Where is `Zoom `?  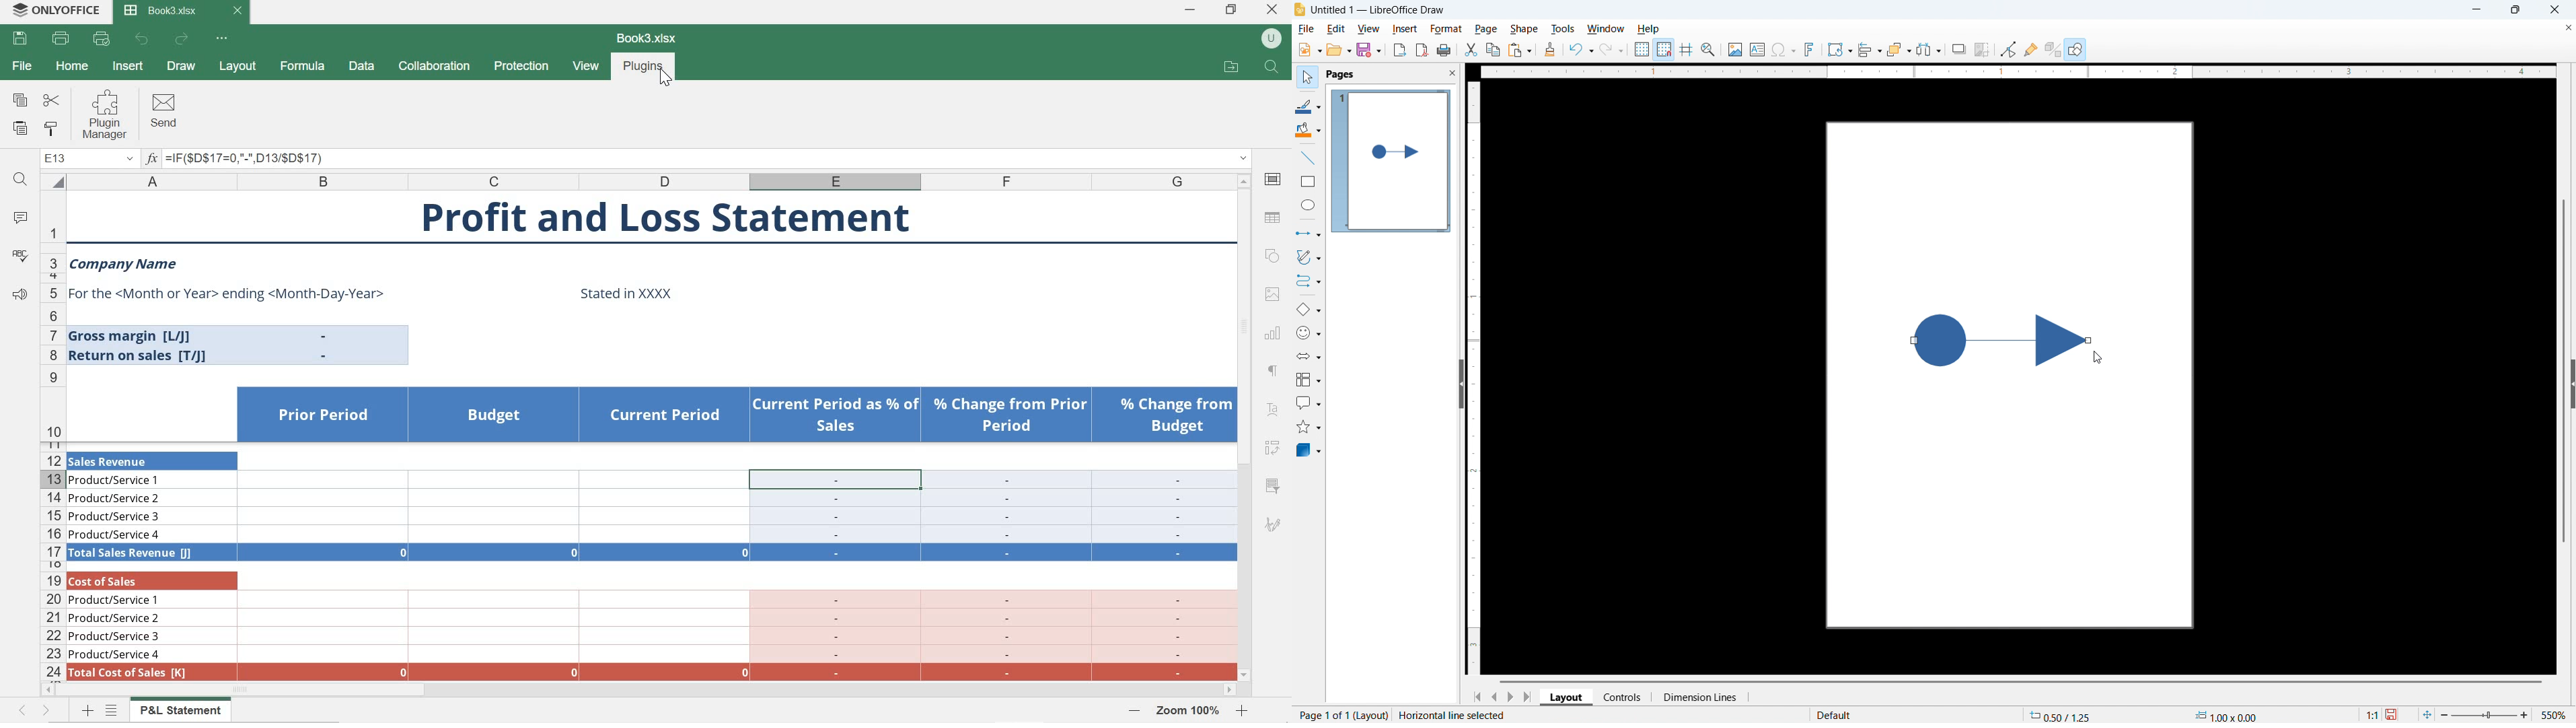 Zoom  is located at coordinates (1709, 50).